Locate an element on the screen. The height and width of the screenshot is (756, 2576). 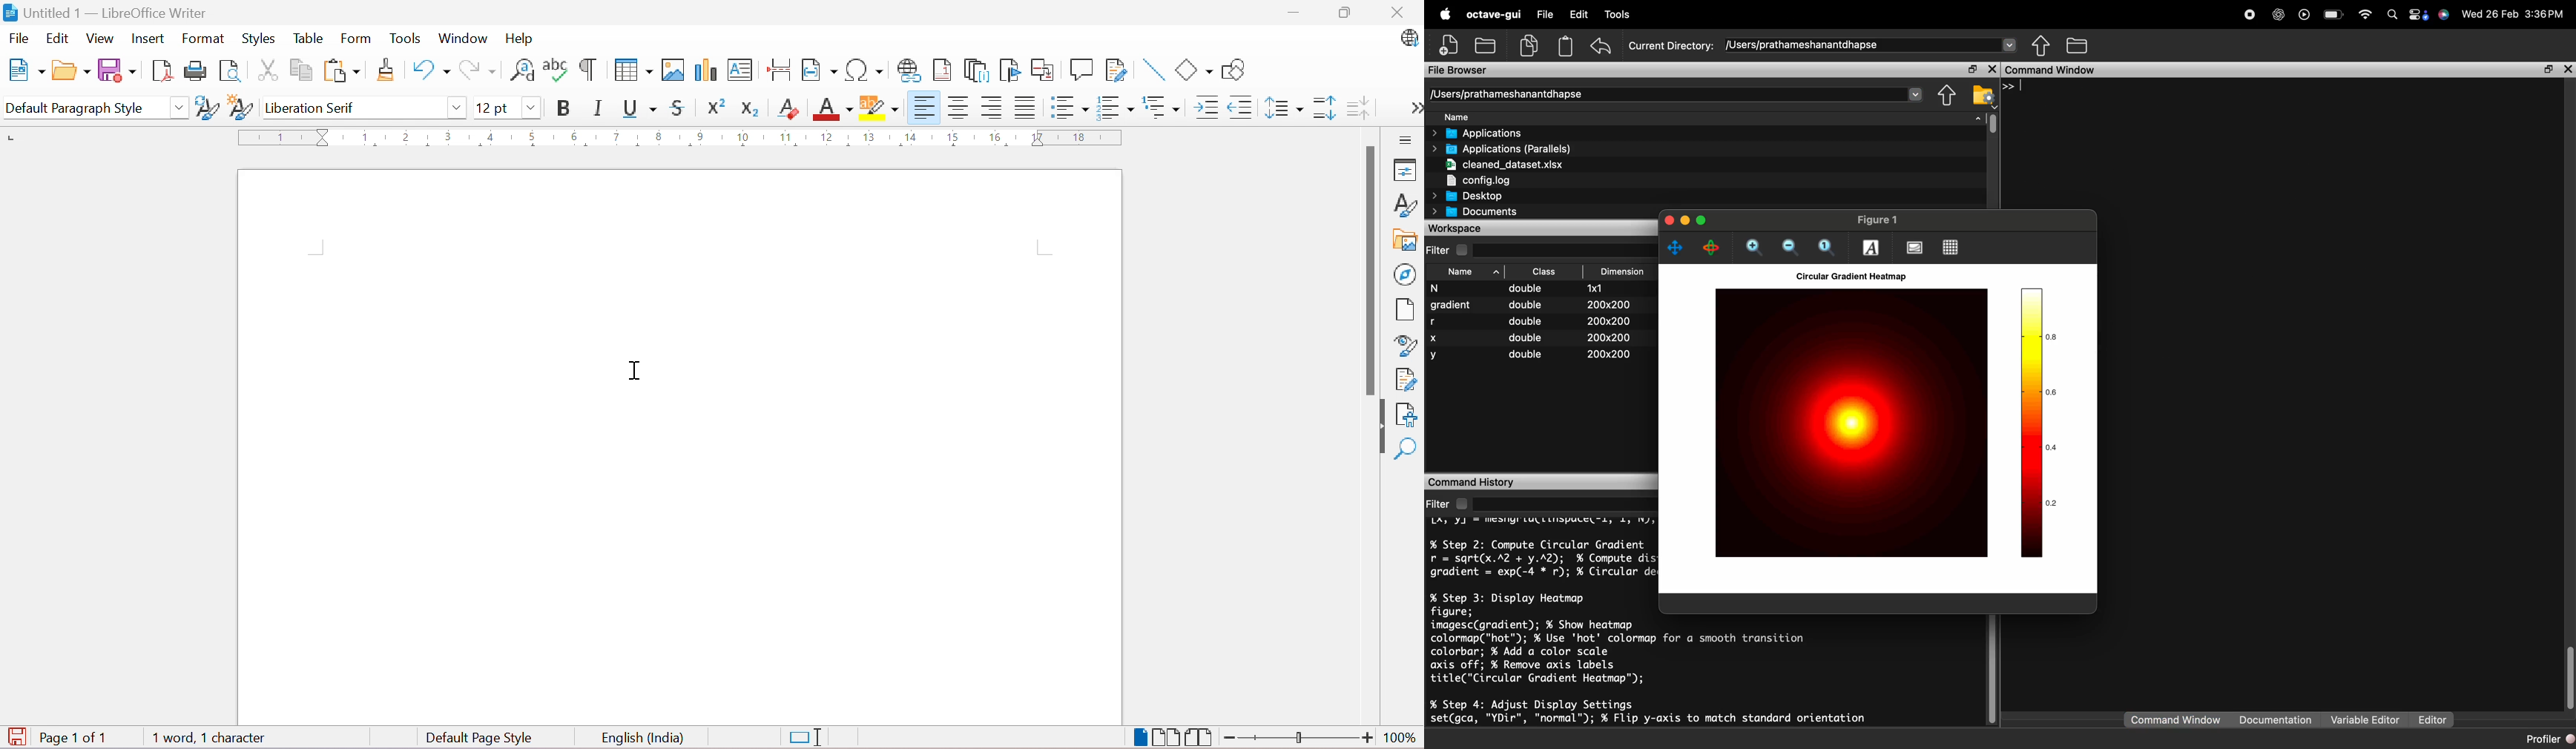
N is located at coordinates (1447, 289).